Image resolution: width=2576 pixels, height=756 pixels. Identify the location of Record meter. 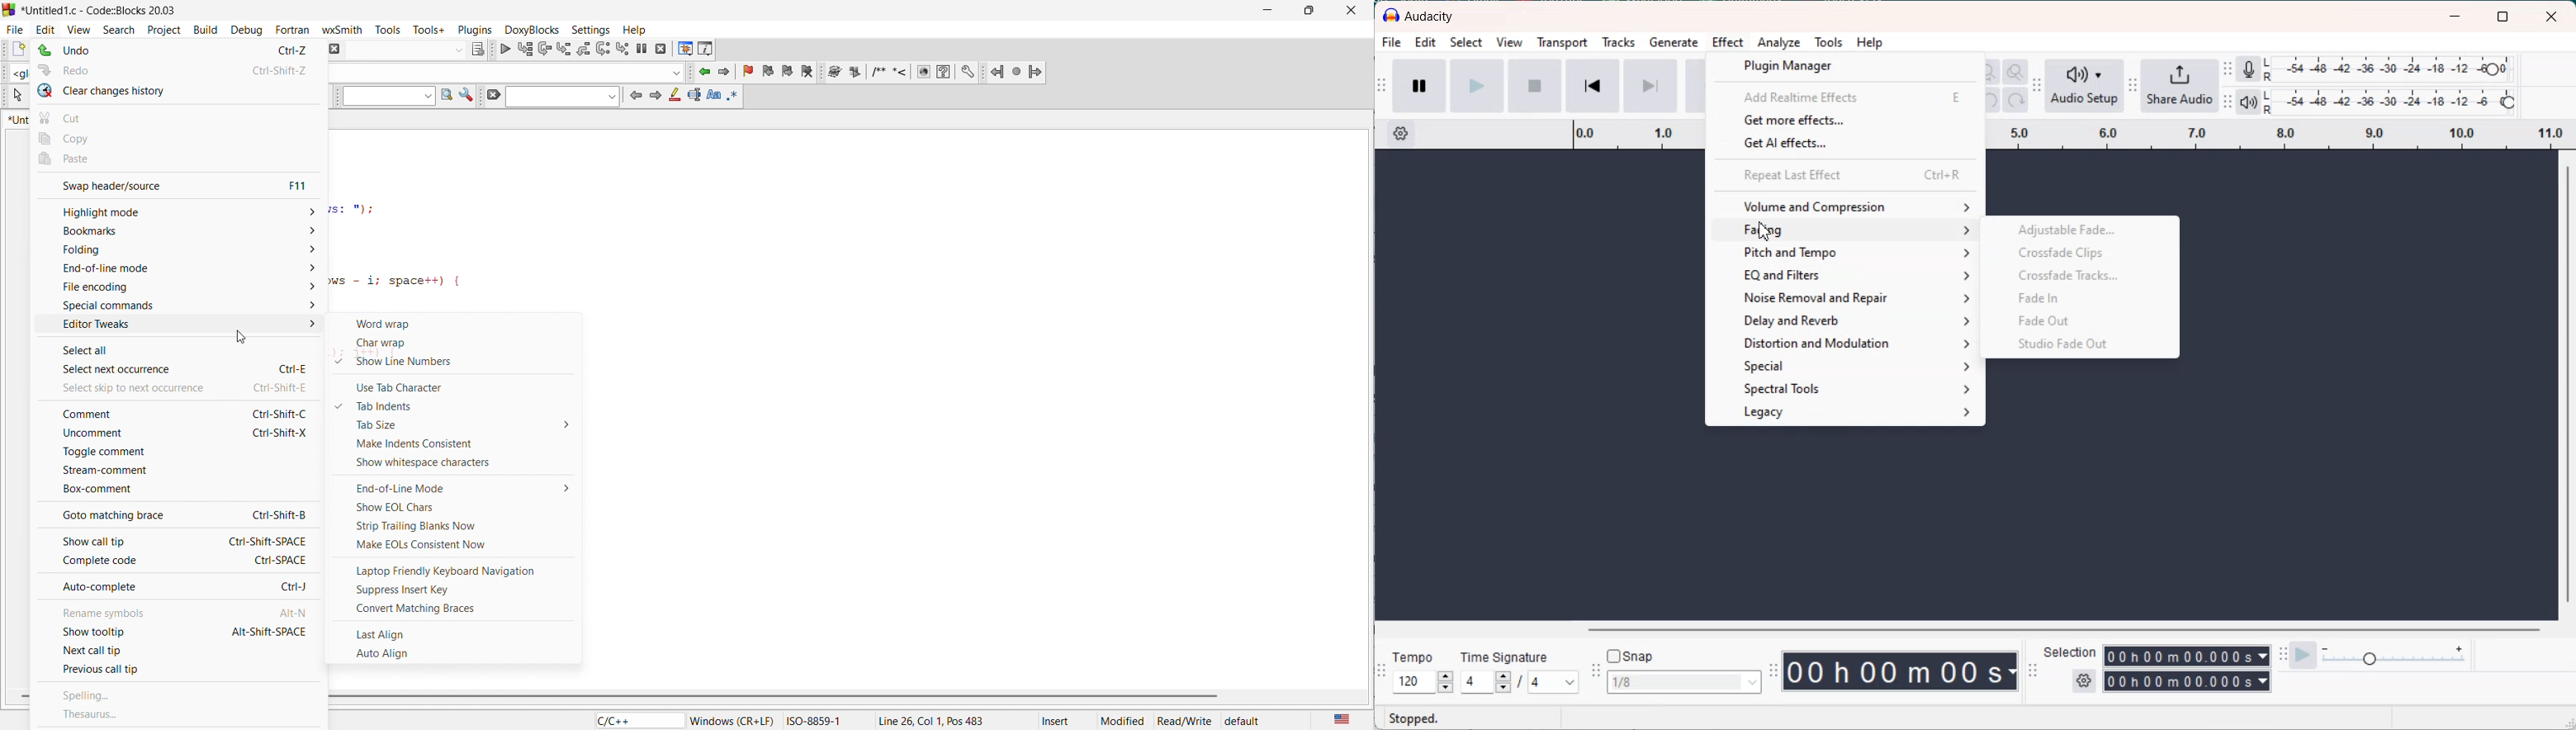
(2248, 68).